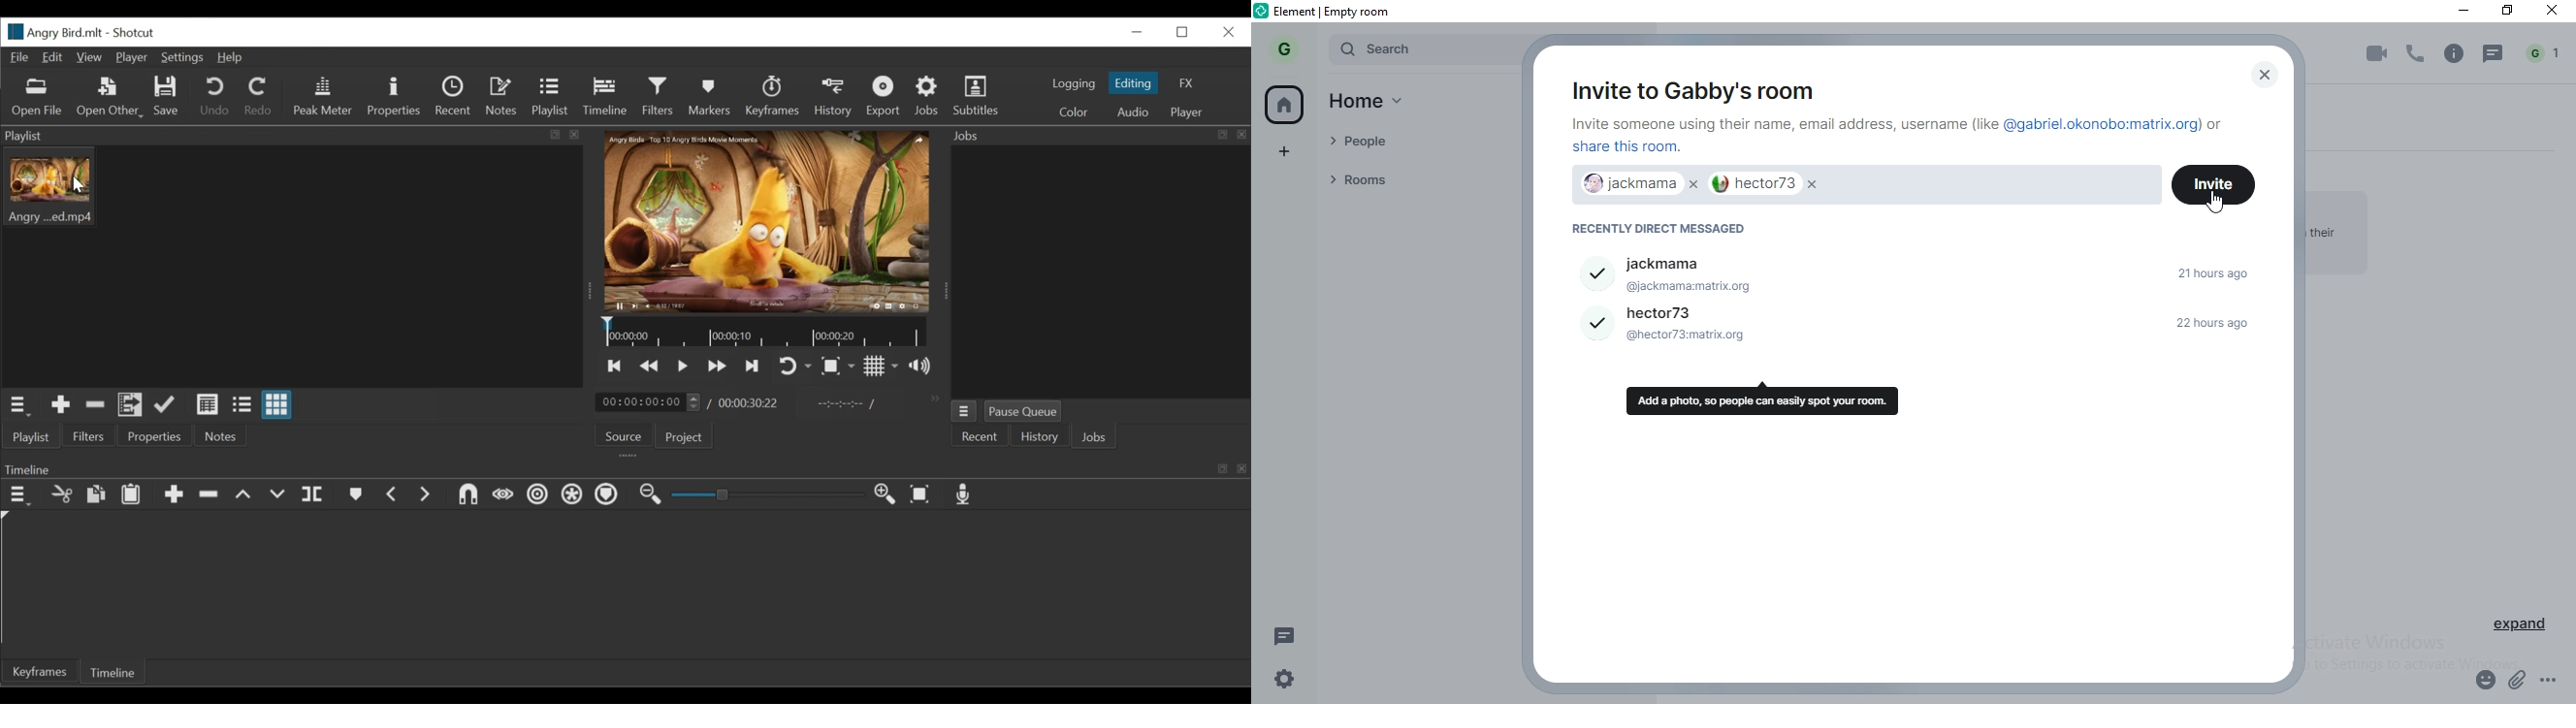 This screenshot has height=728, width=2576. What do you see at coordinates (314, 495) in the screenshot?
I see `Split playhead` at bounding box center [314, 495].